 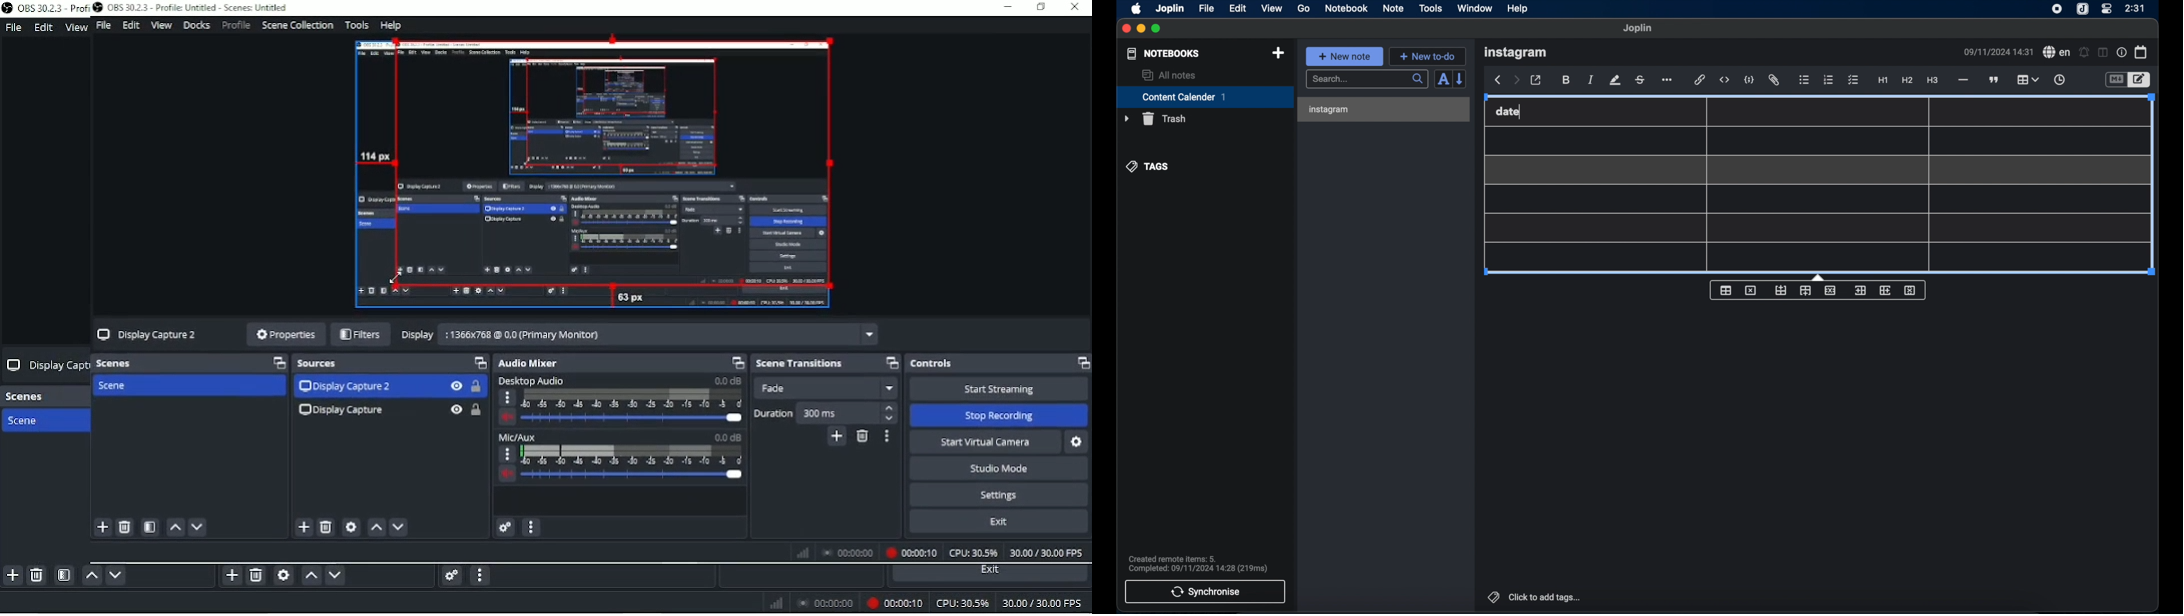 I want to click on Help, so click(x=396, y=24).